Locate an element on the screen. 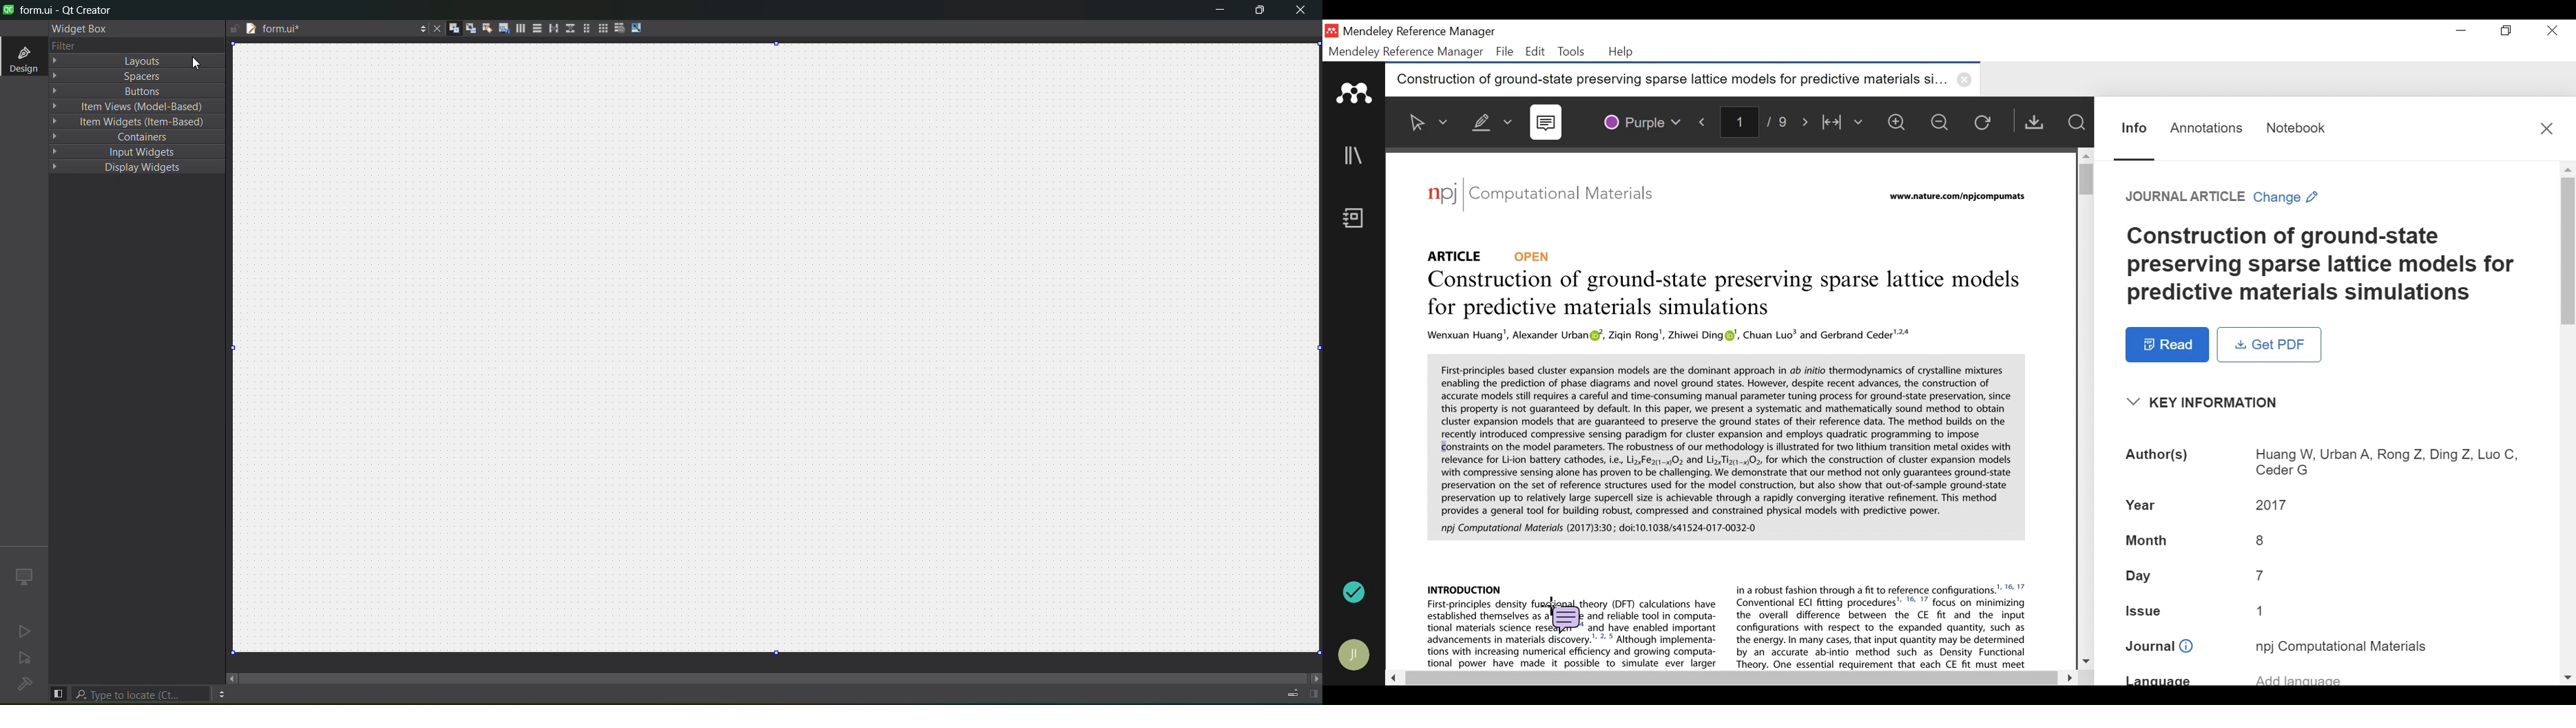 The height and width of the screenshot is (728, 2576). Tools is located at coordinates (1571, 52).